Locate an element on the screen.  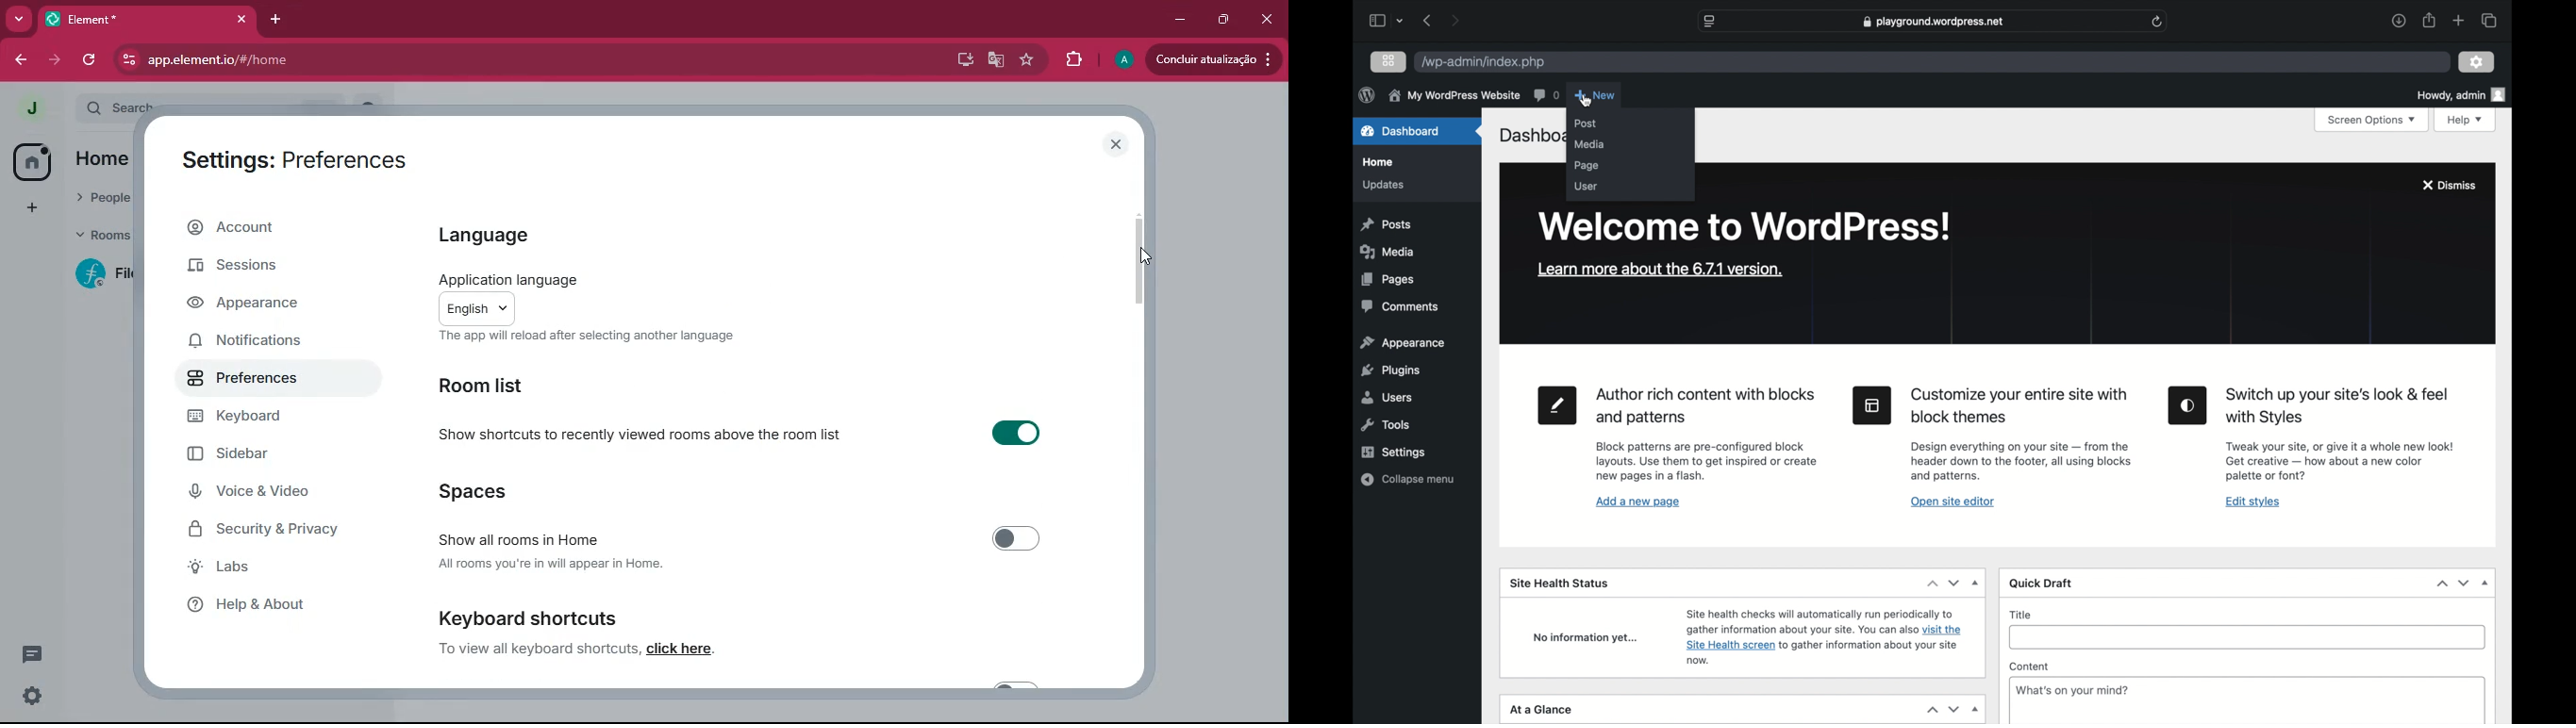
google translate is located at coordinates (994, 60).